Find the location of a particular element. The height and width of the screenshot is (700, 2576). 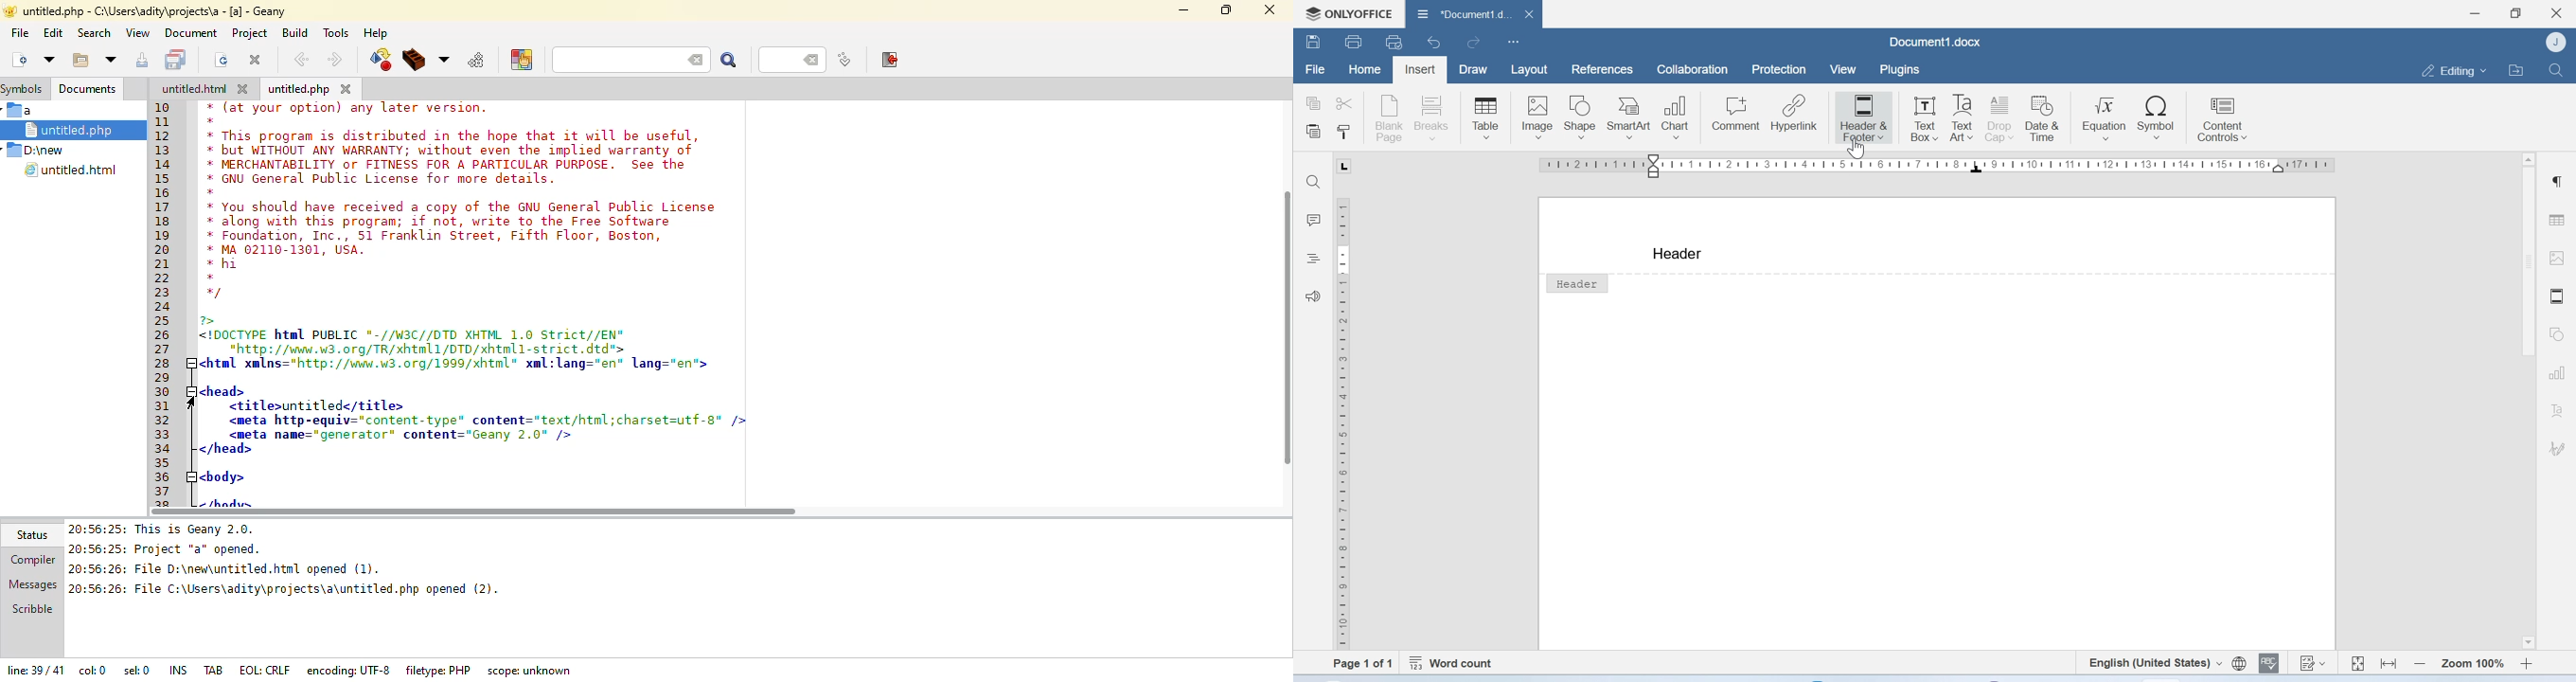

Content controls is located at coordinates (2221, 120).